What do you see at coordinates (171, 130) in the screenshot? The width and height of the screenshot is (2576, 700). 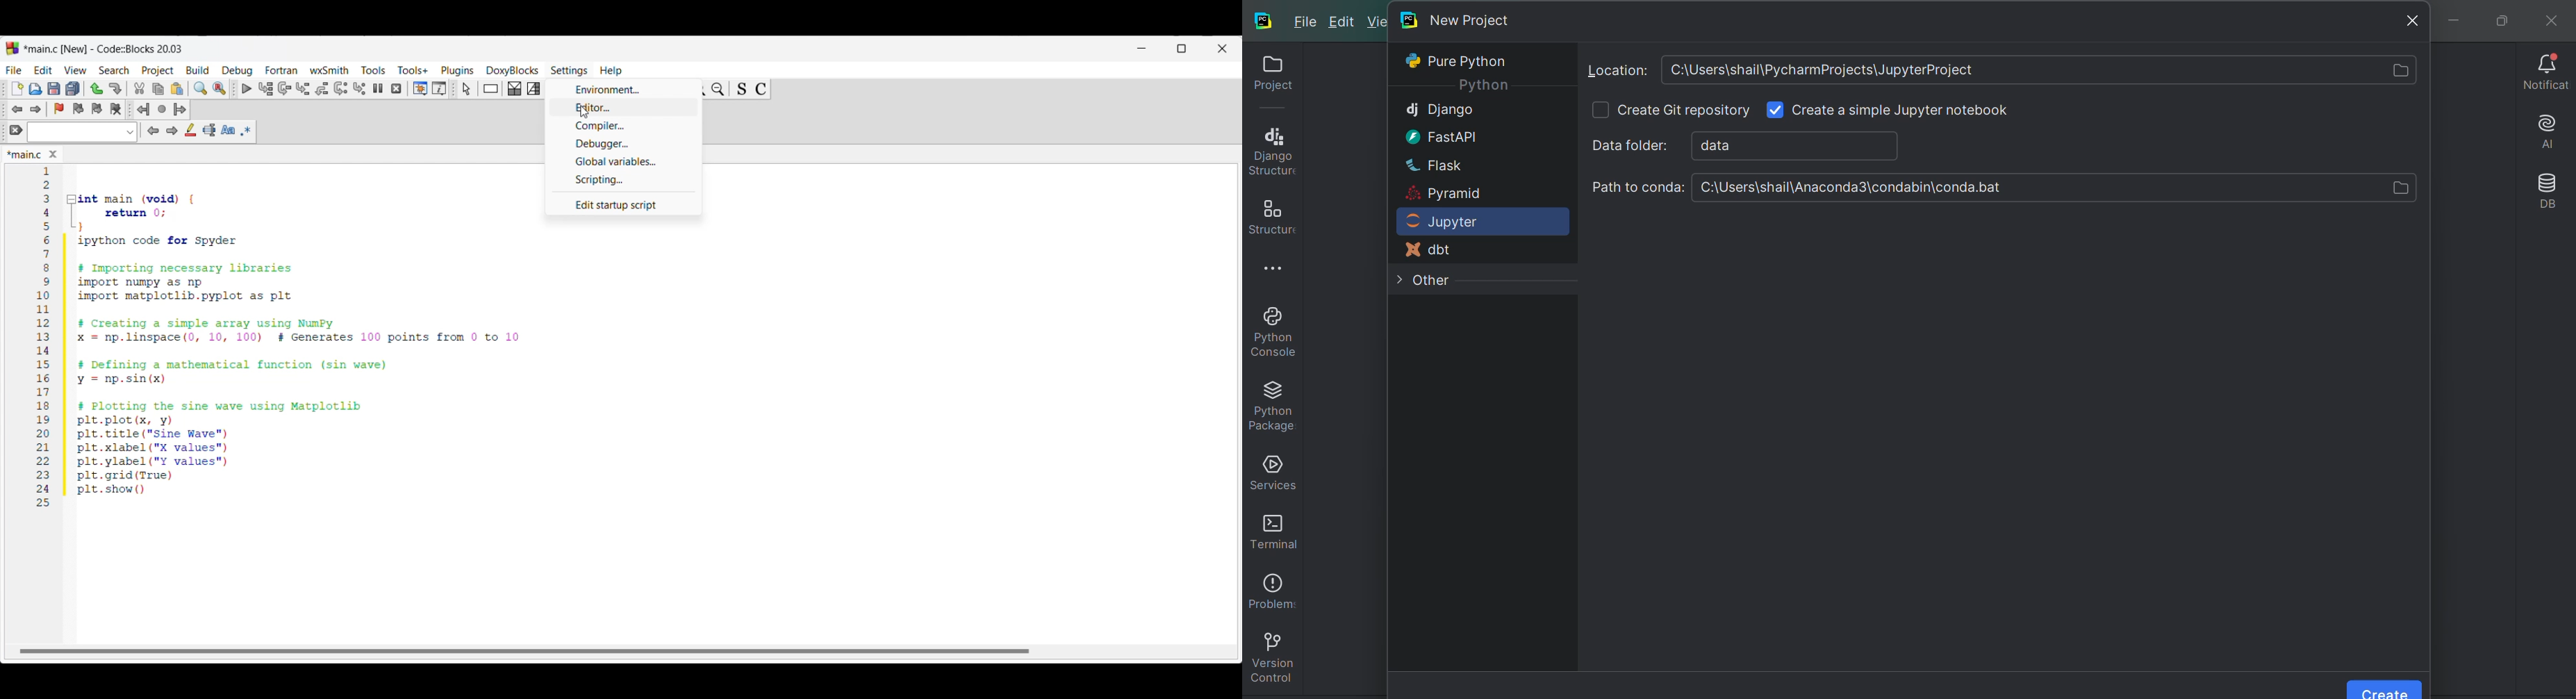 I see `Next` at bounding box center [171, 130].